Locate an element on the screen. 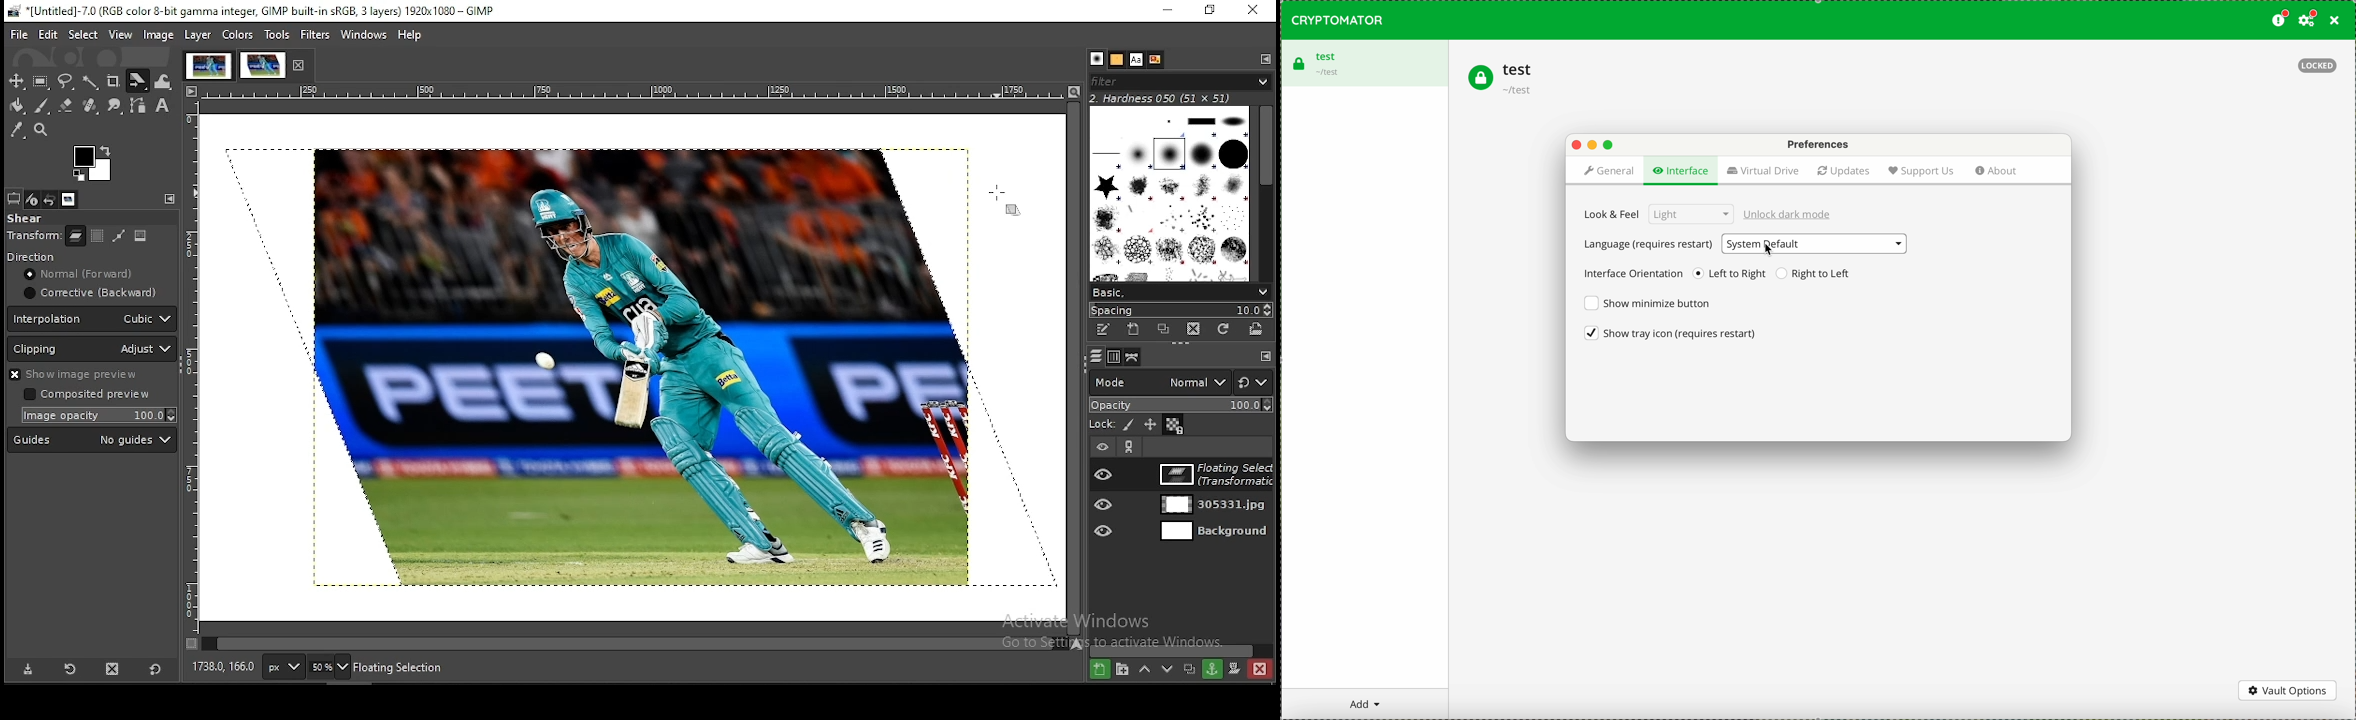  576.0, 236.0 is located at coordinates (223, 666).